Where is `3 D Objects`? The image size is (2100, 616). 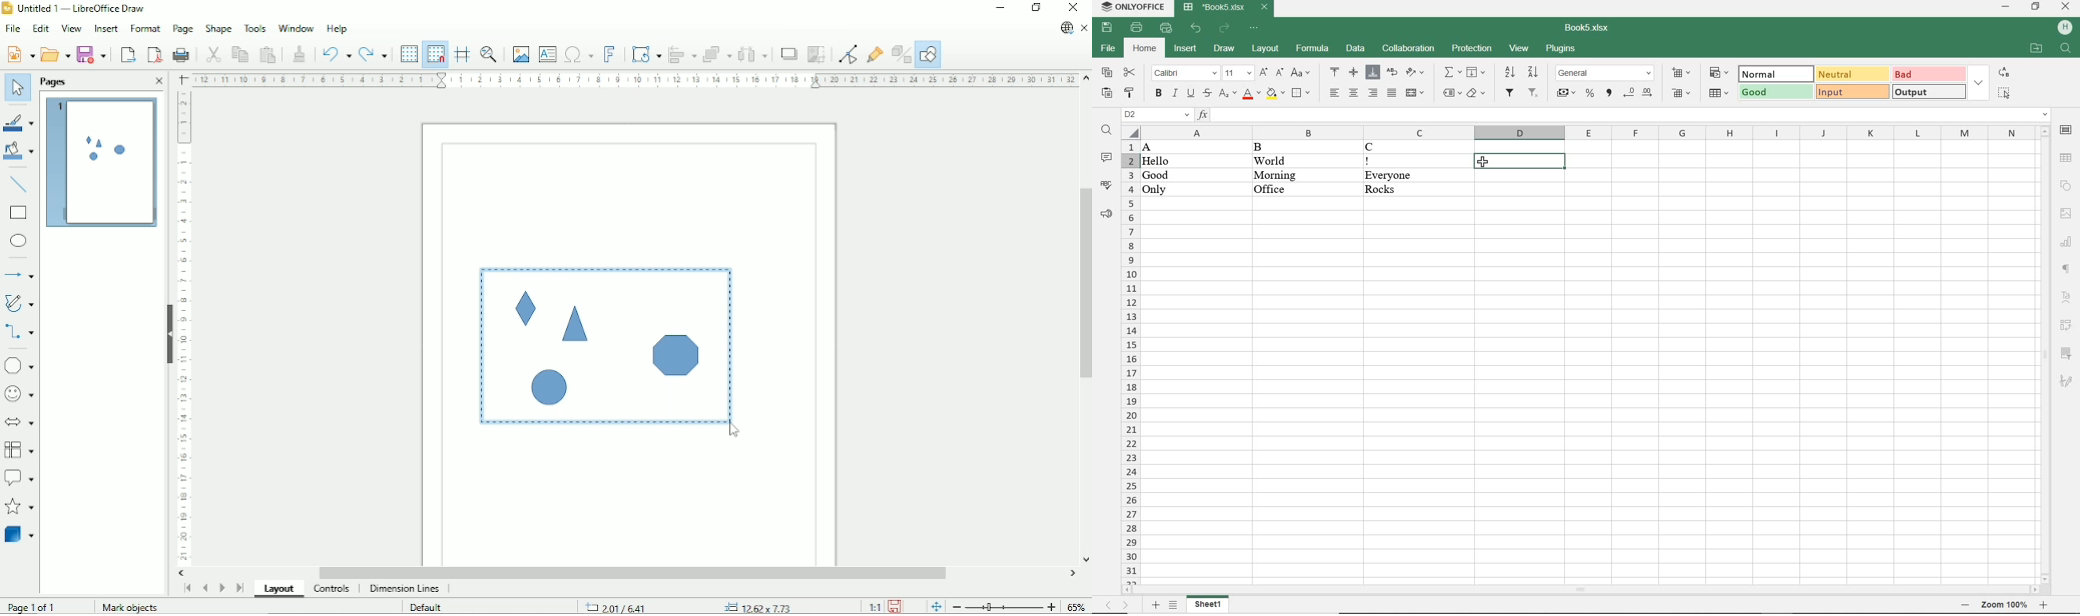
3 D Objects is located at coordinates (20, 535).